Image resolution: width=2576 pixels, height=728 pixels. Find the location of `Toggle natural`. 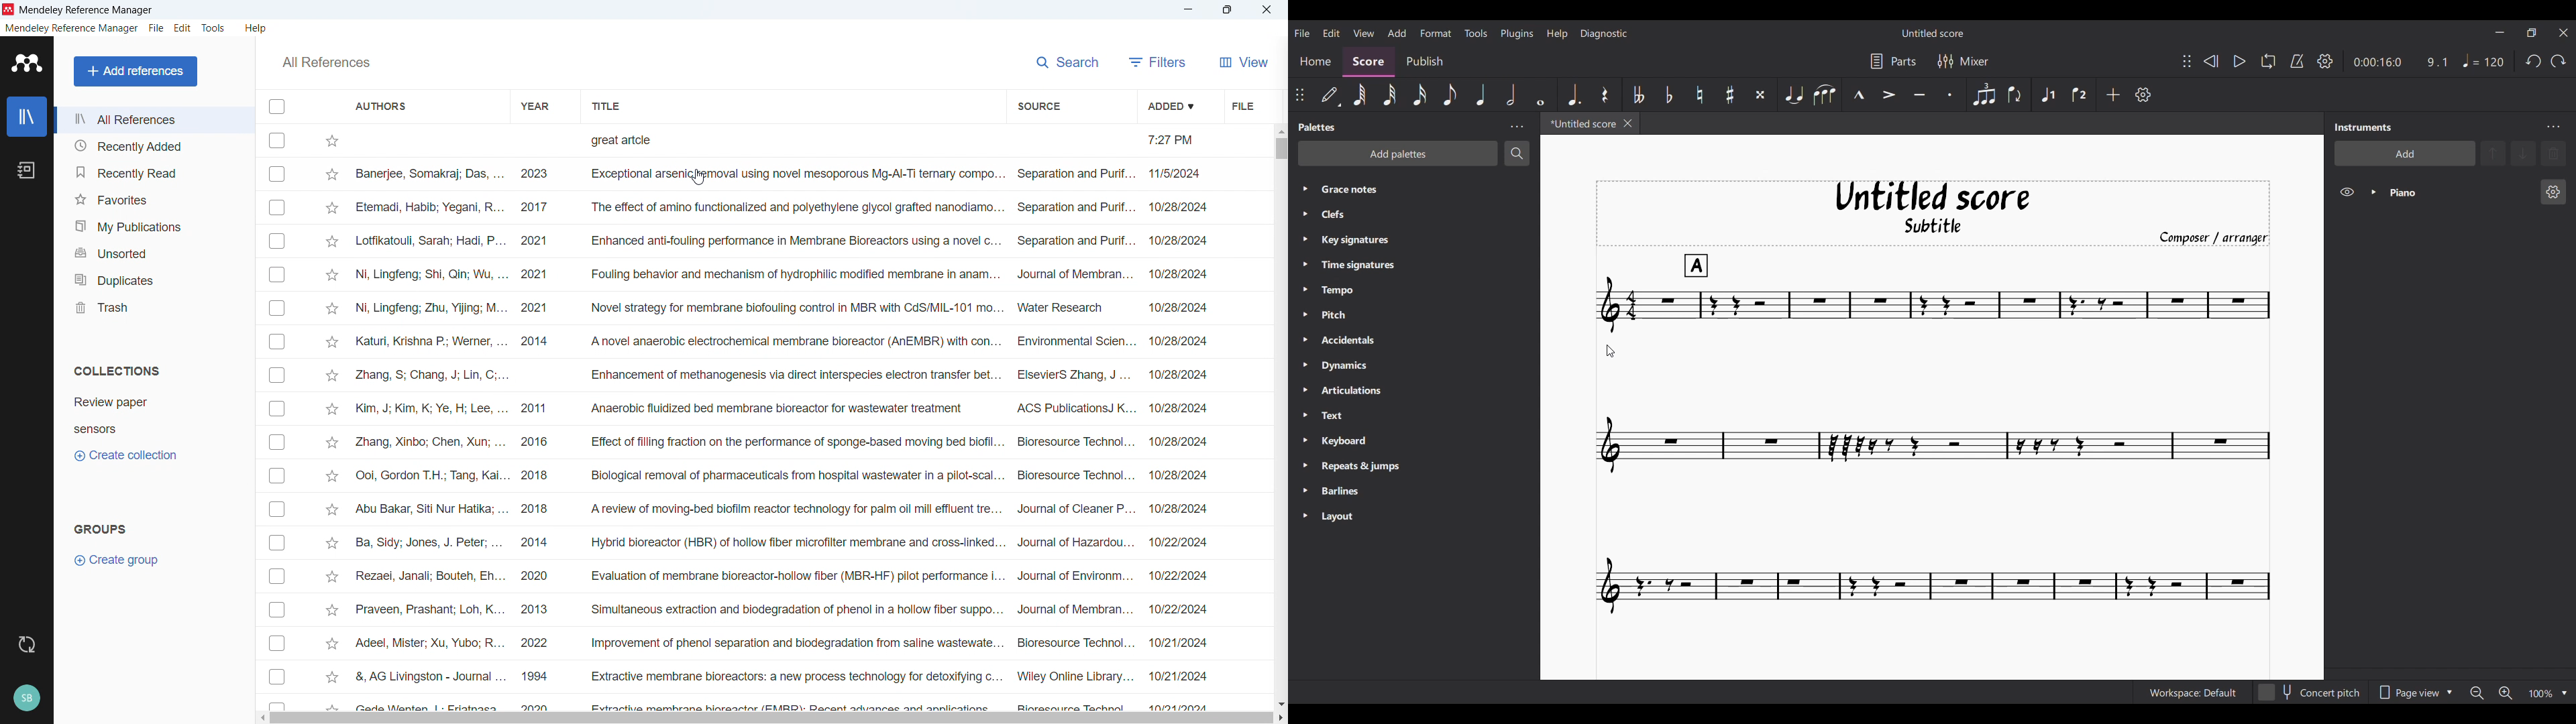

Toggle natural is located at coordinates (1699, 95).